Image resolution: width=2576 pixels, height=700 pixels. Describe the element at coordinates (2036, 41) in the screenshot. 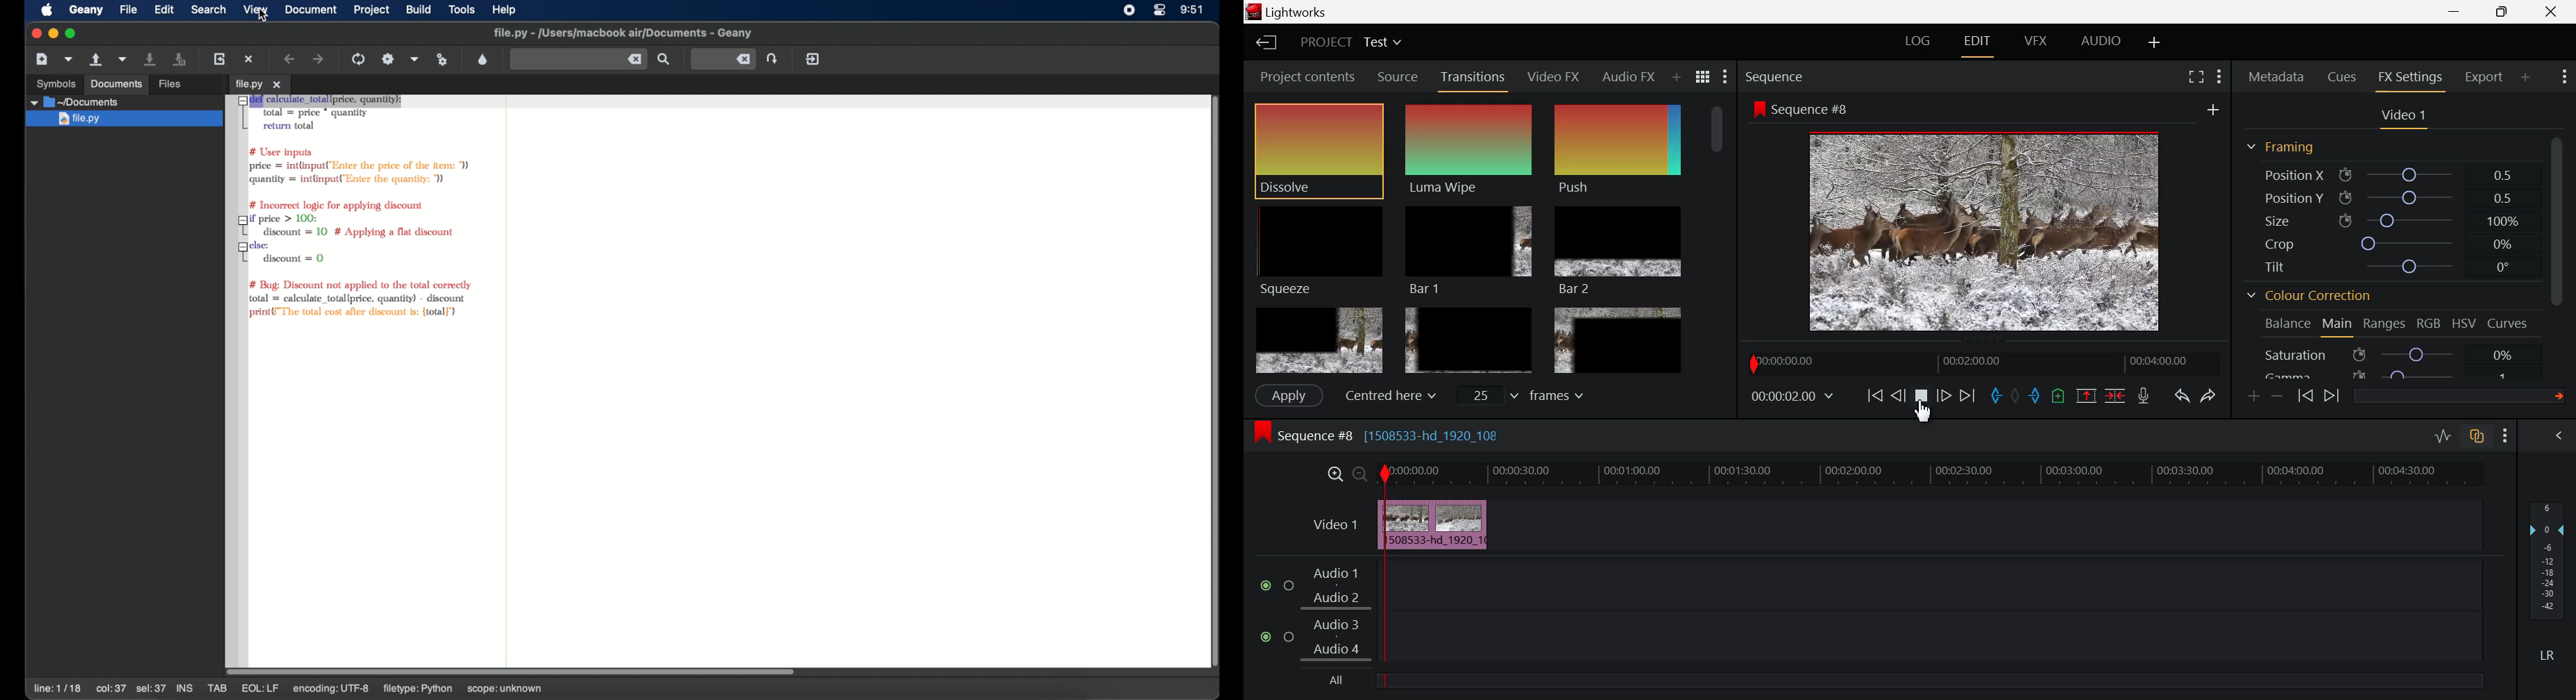

I see `VFX` at that location.